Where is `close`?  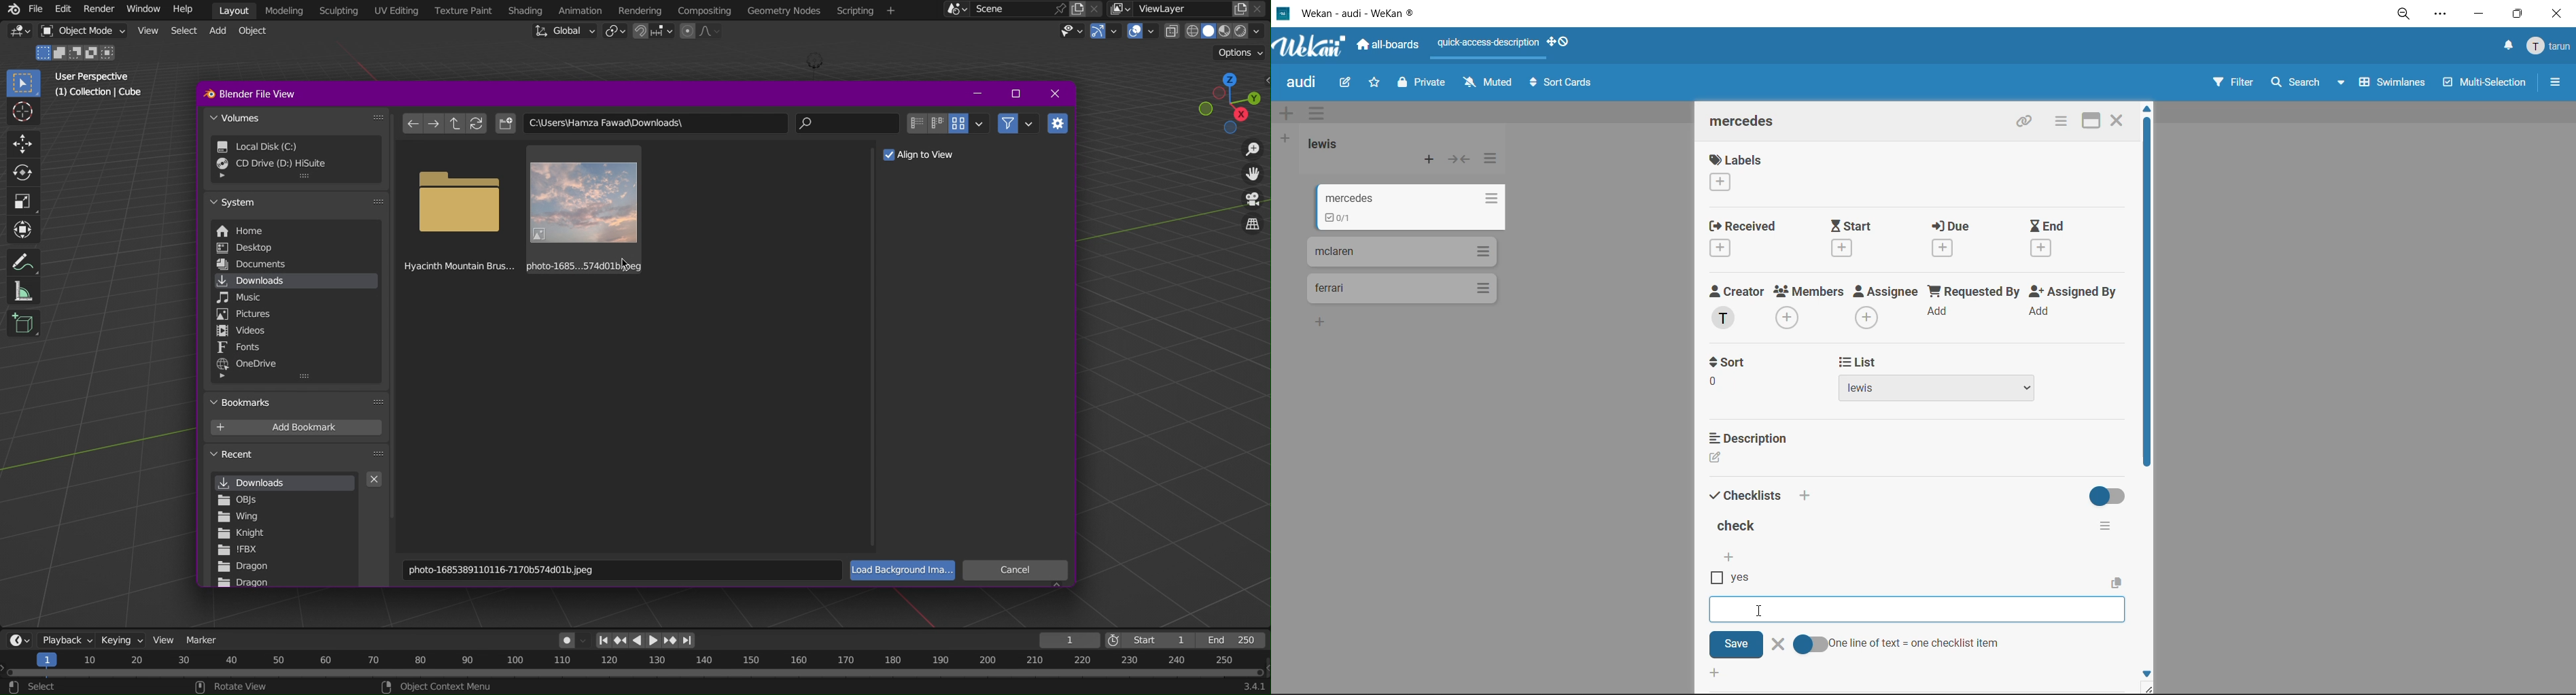
close is located at coordinates (2556, 14).